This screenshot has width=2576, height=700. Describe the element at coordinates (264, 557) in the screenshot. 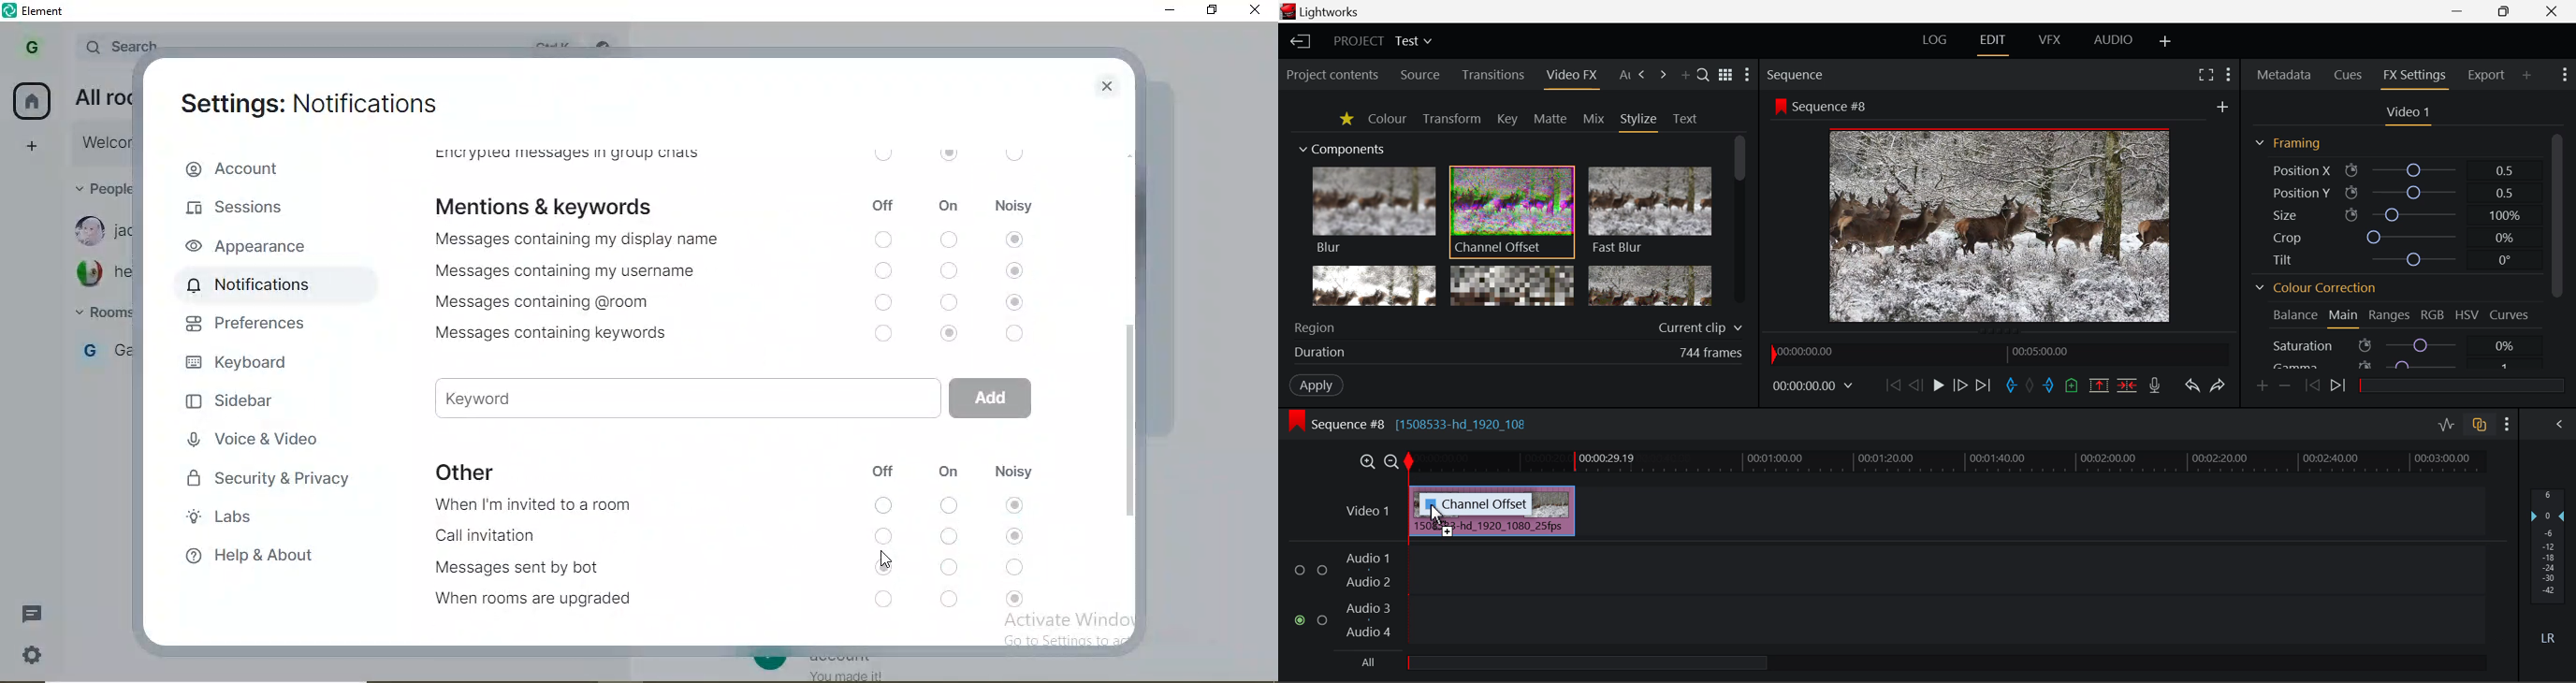

I see `help & about` at that location.